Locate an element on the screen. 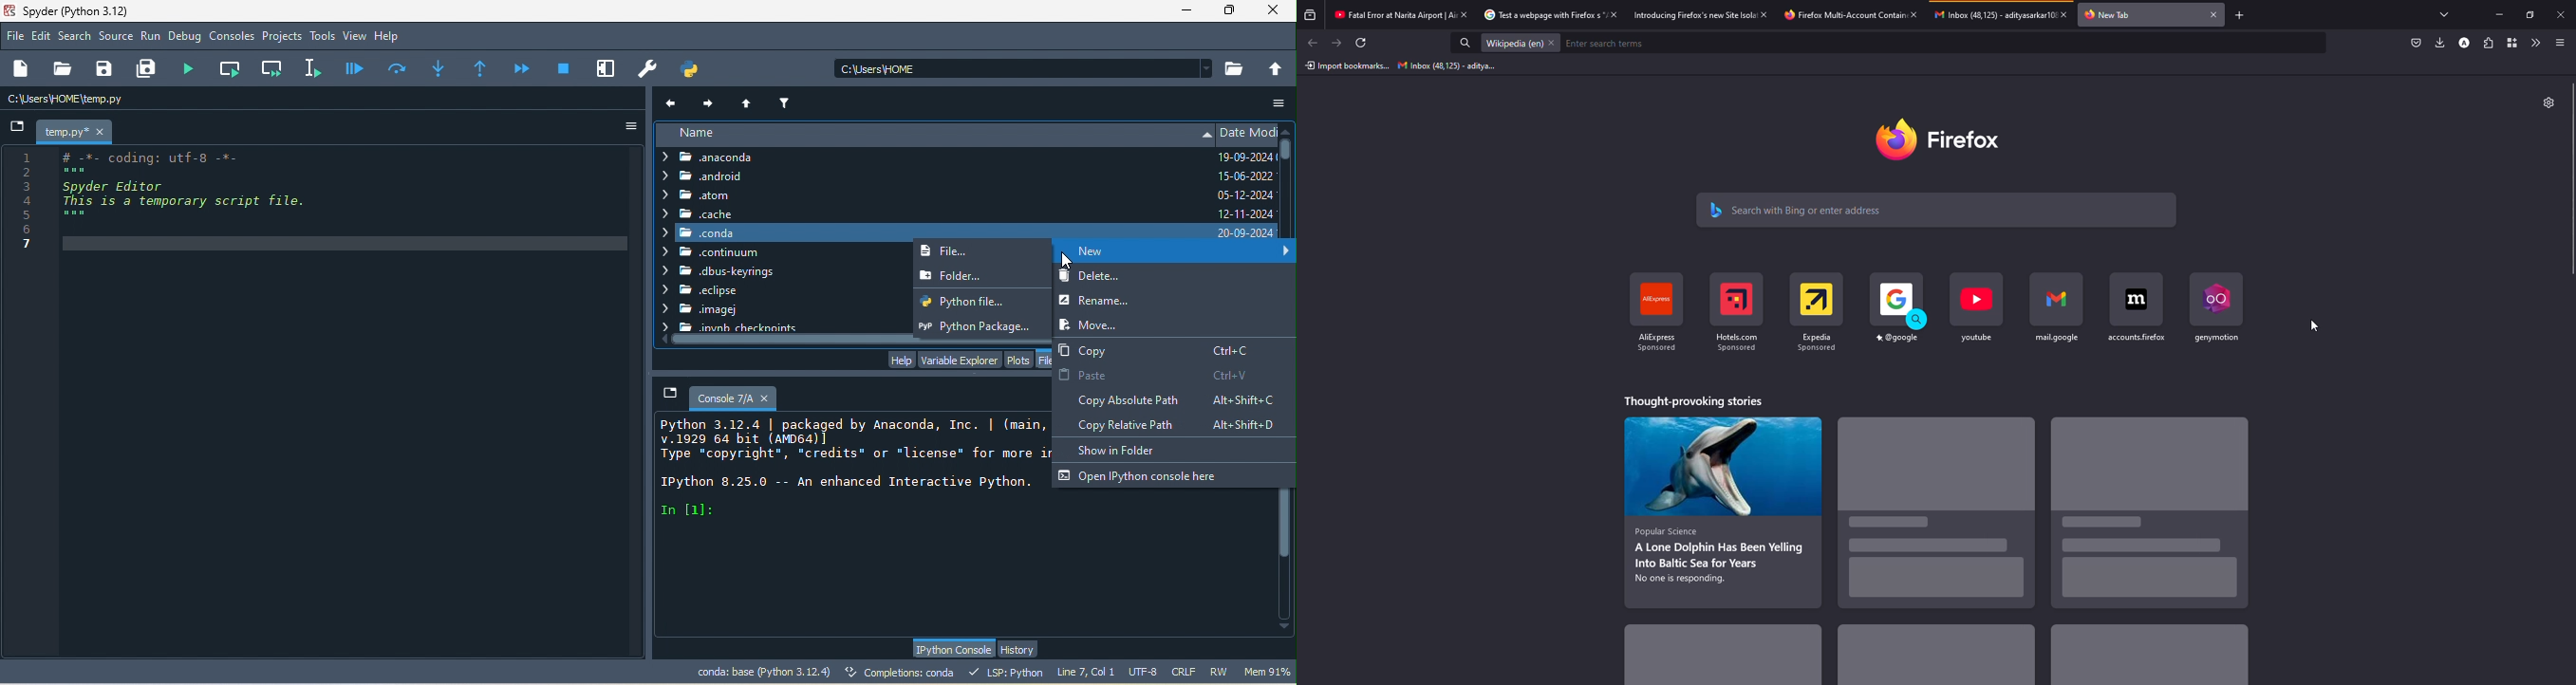 The height and width of the screenshot is (700, 2576). cursor is located at coordinates (2314, 327).